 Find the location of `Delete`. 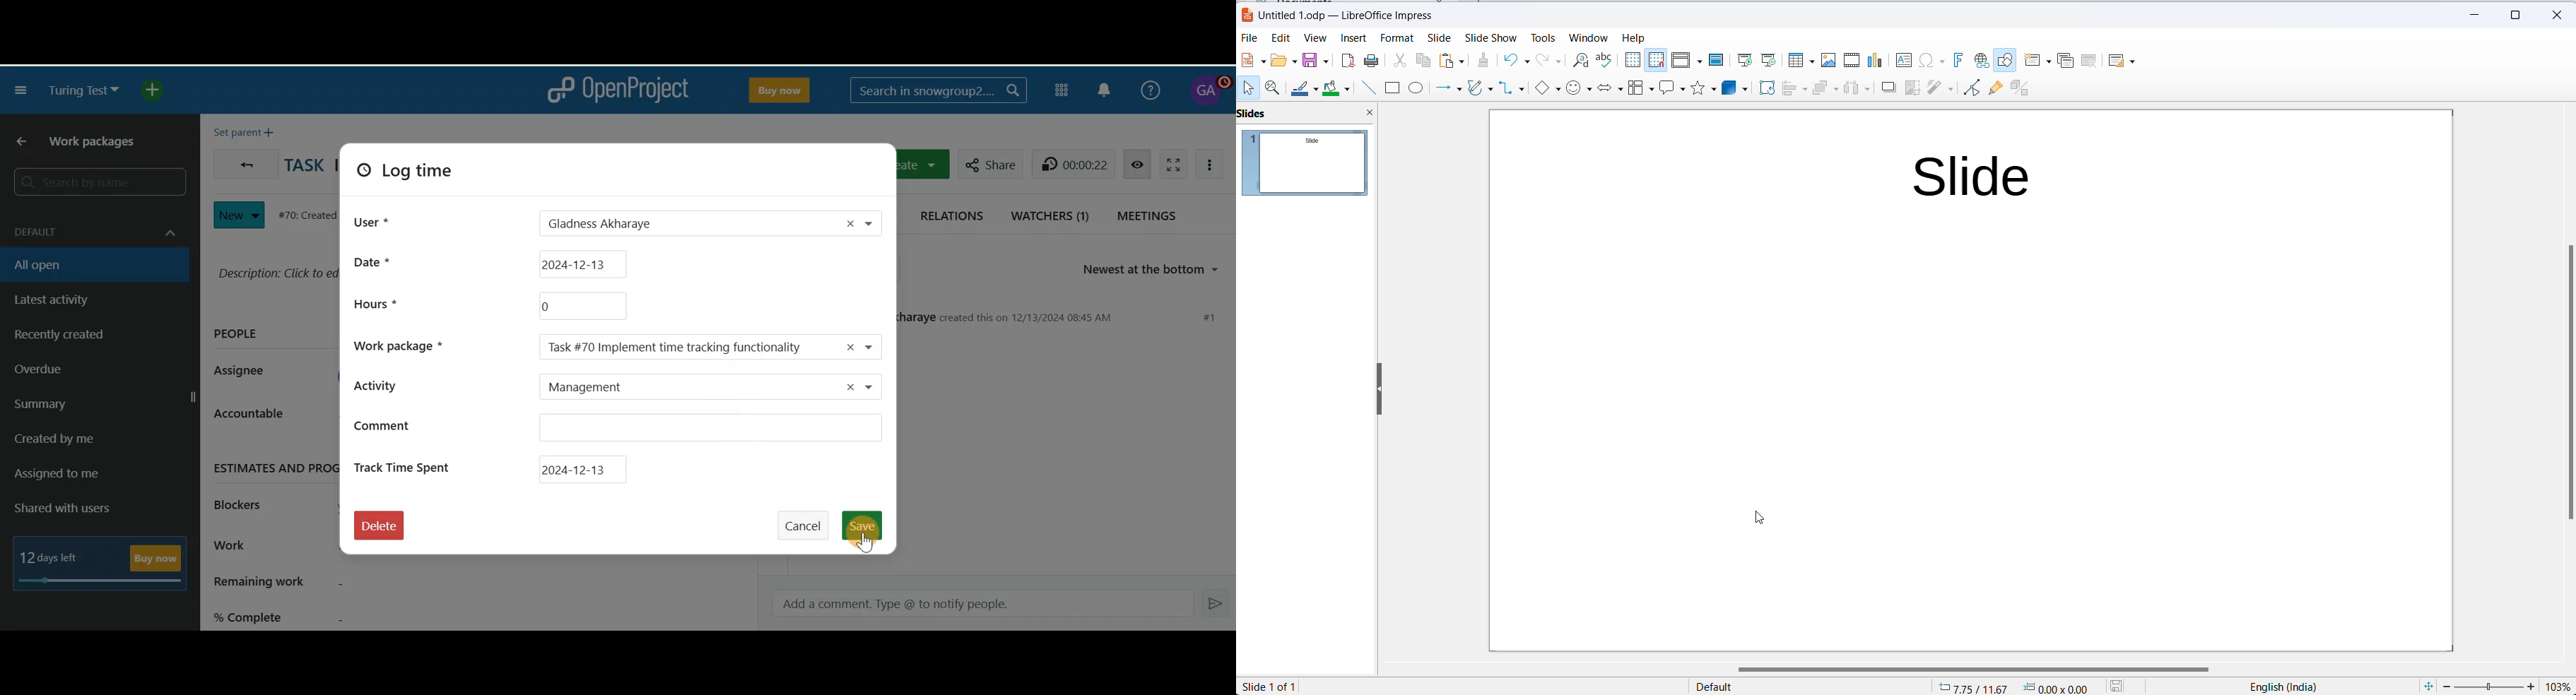

Delete is located at coordinates (379, 530).